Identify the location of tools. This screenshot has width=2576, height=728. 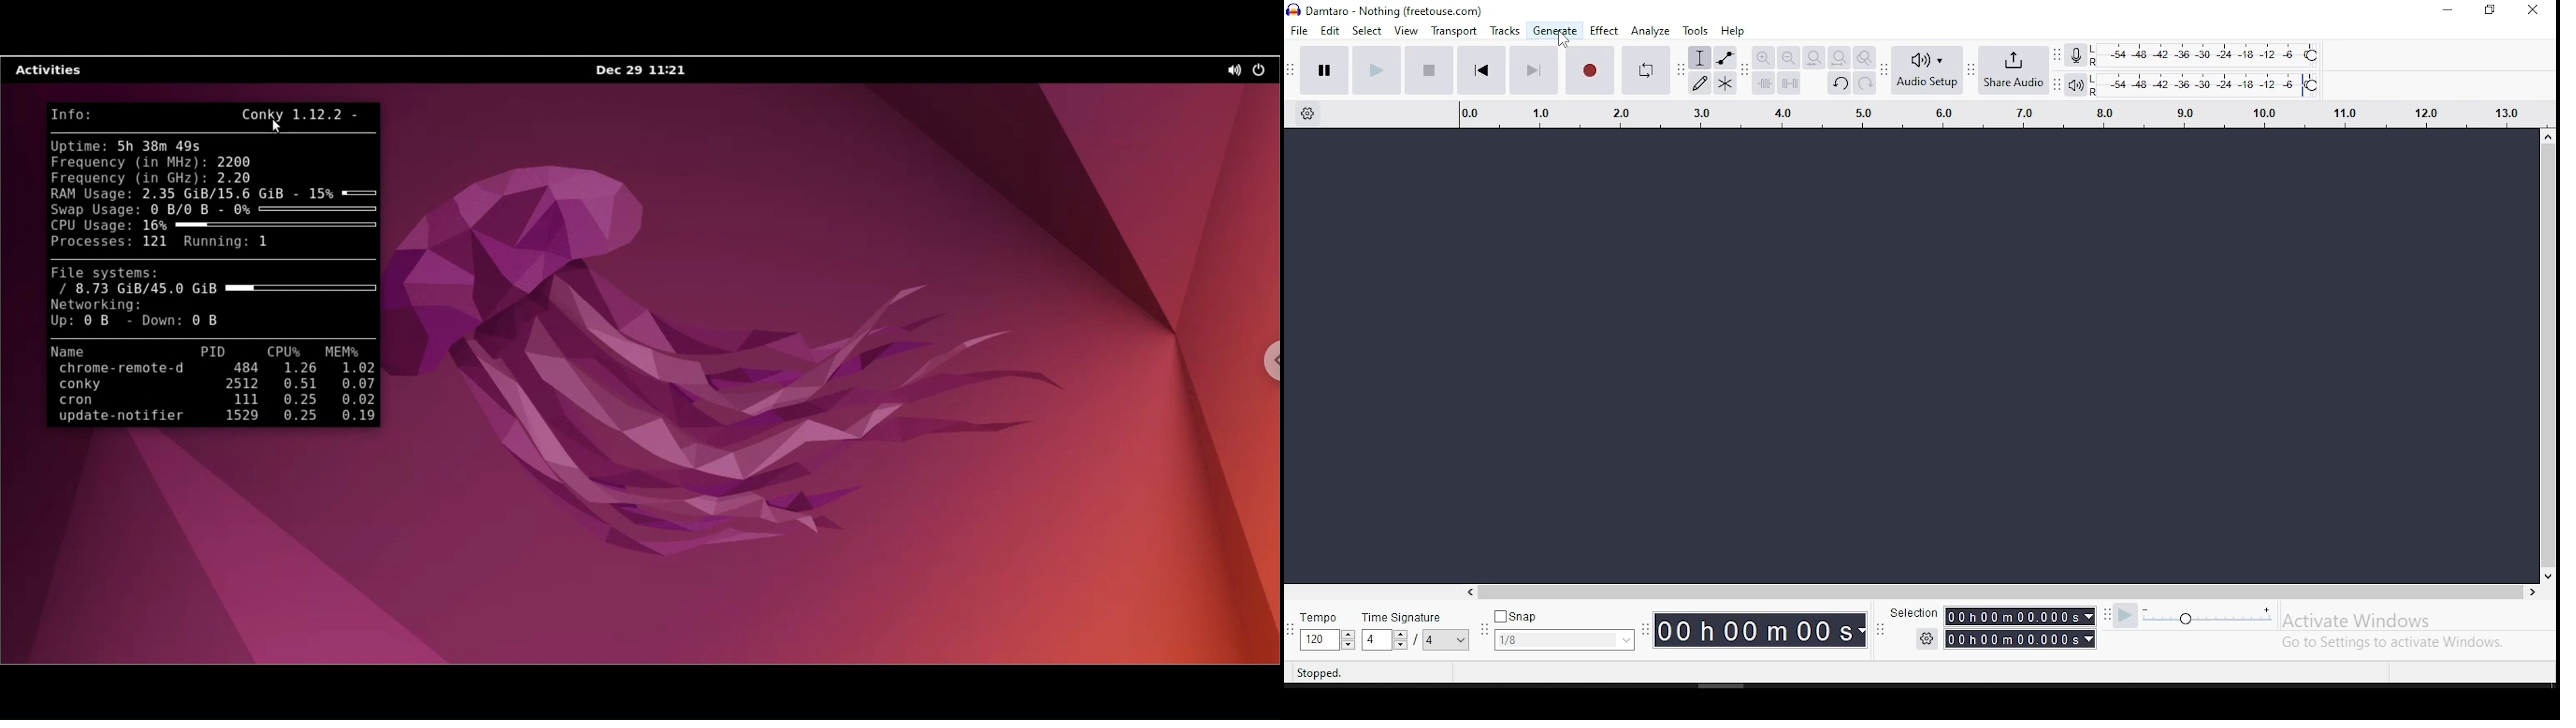
(1697, 31).